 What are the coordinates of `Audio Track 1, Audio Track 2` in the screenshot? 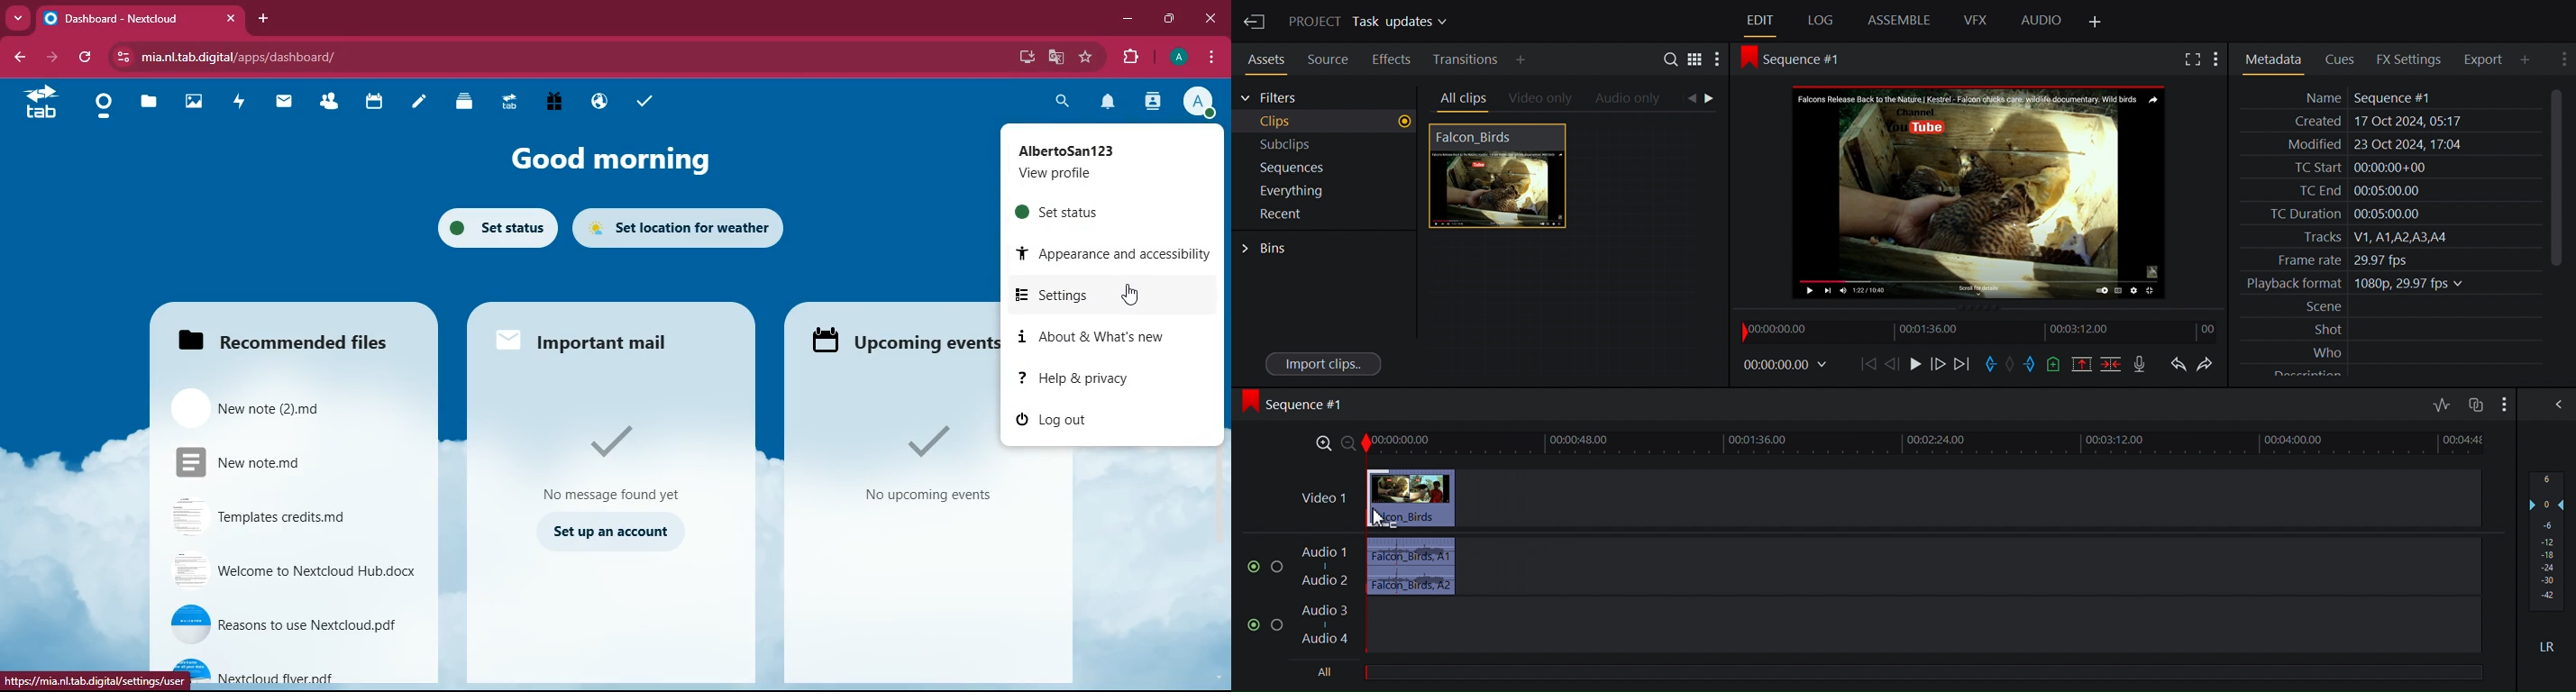 It's located at (1888, 566).